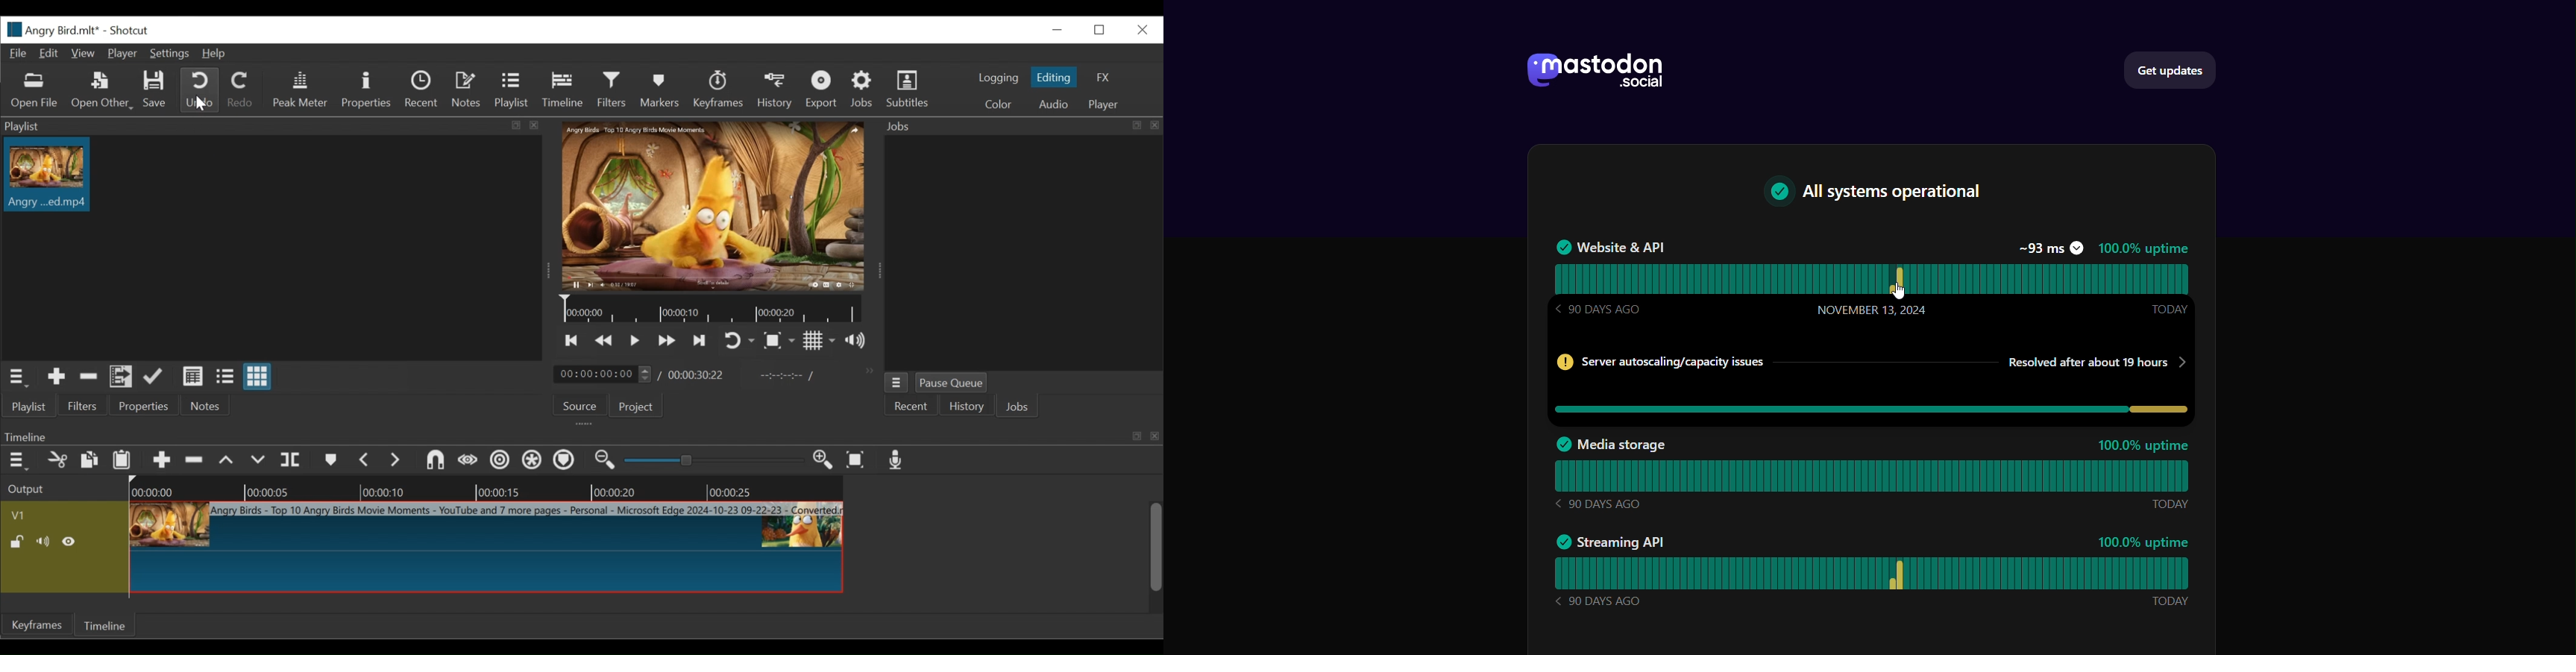 This screenshot has height=672, width=2576. Describe the element at coordinates (241, 89) in the screenshot. I see `Redo` at that location.